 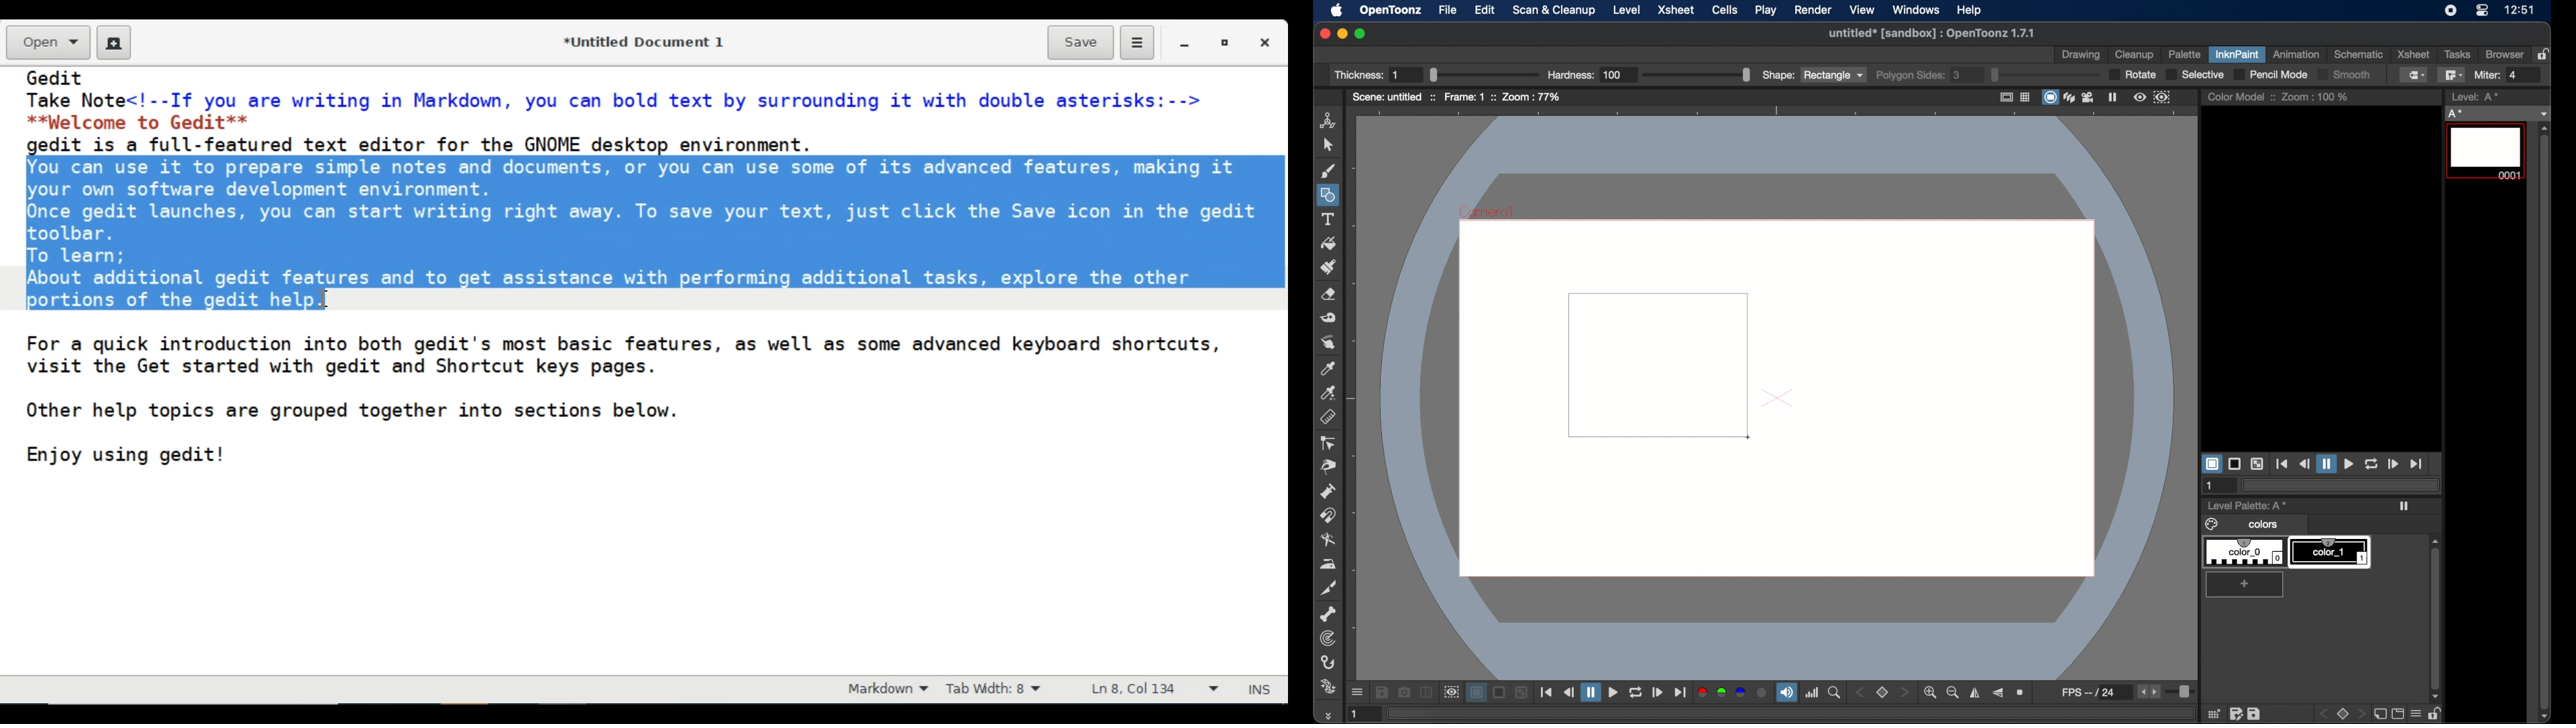 What do you see at coordinates (1436, 74) in the screenshot?
I see `Thickness` at bounding box center [1436, 74].